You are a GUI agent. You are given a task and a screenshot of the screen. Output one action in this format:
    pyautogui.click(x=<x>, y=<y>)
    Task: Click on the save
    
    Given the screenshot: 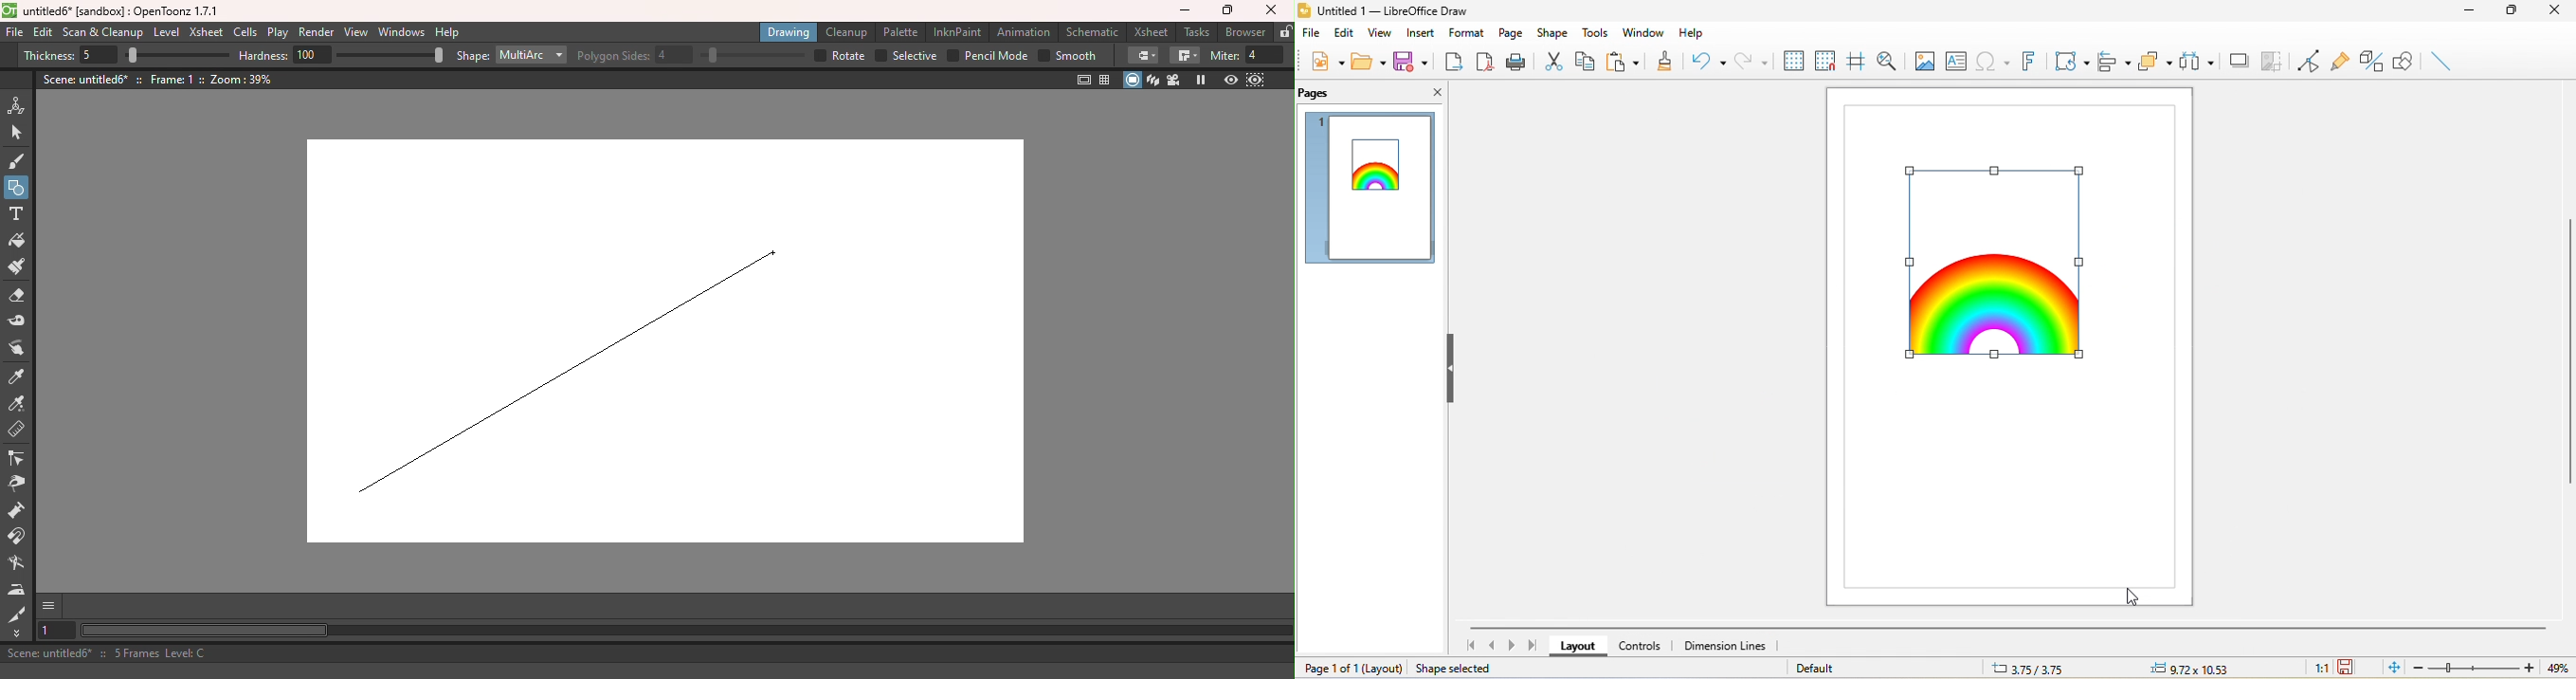 What is the action you would take?
    pyautogui.click(x=1410, y=60)
    